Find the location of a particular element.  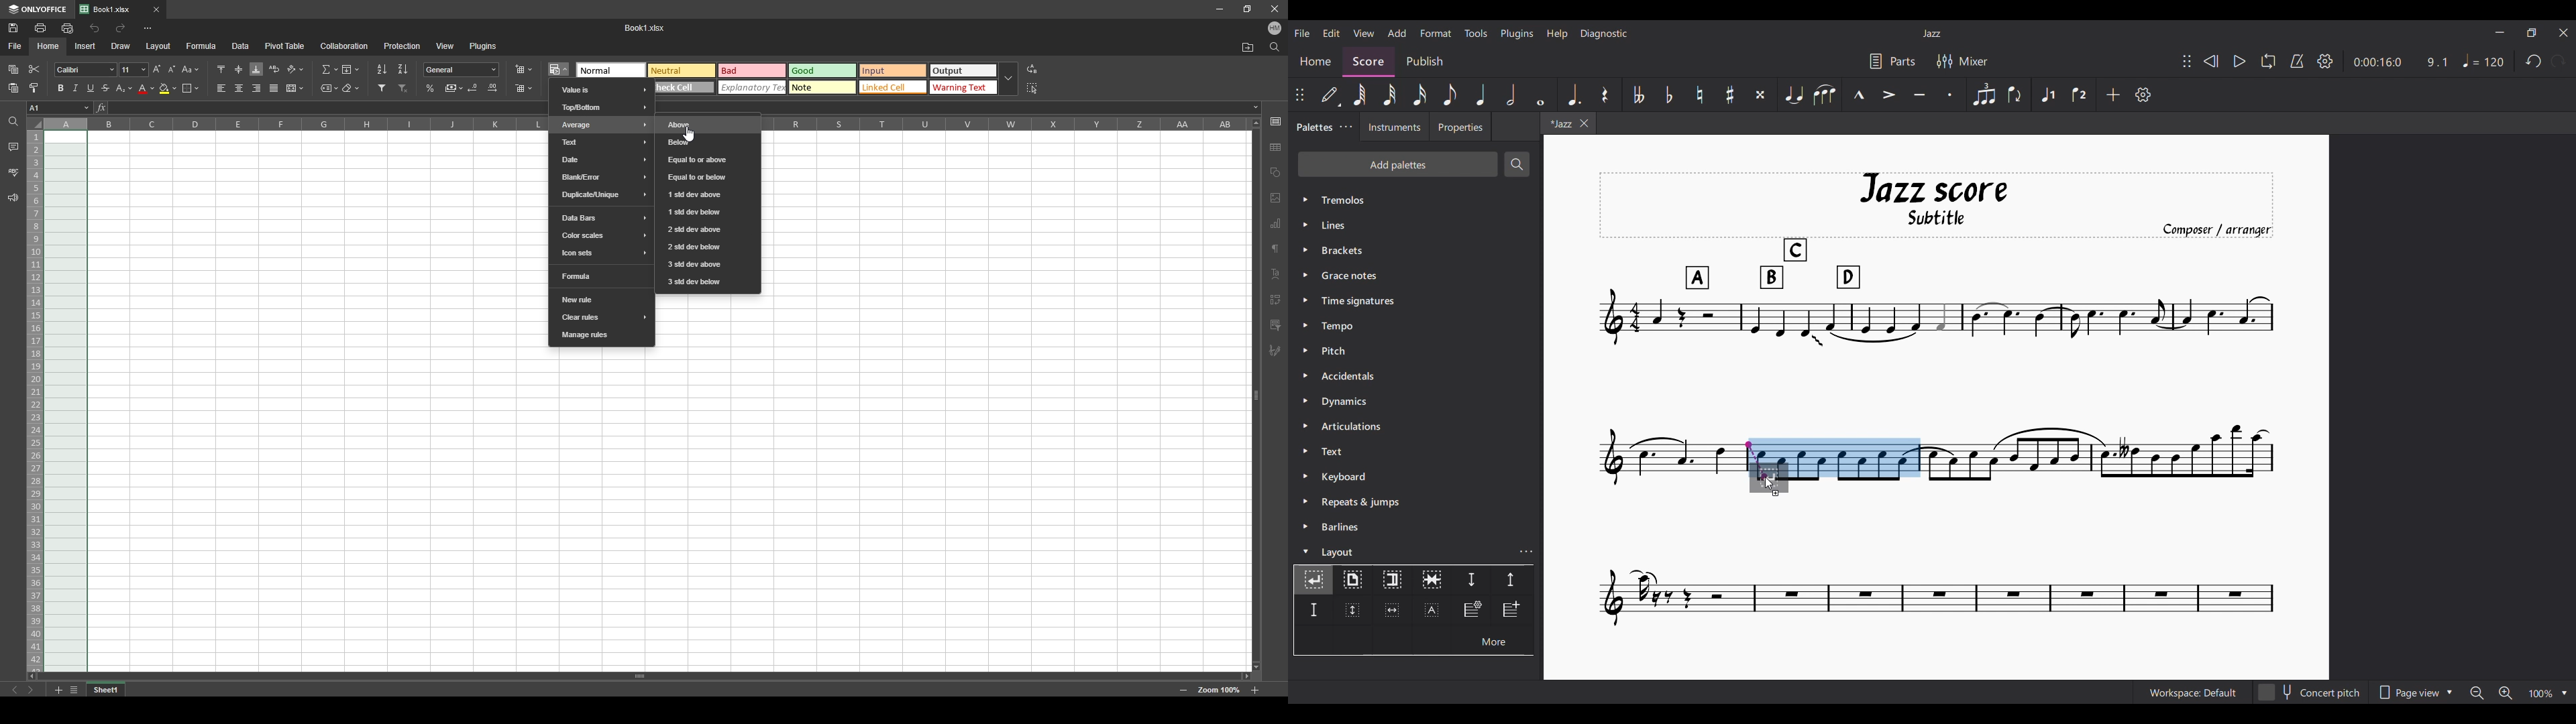

scroll bar is located at coordinates (1259, 394).